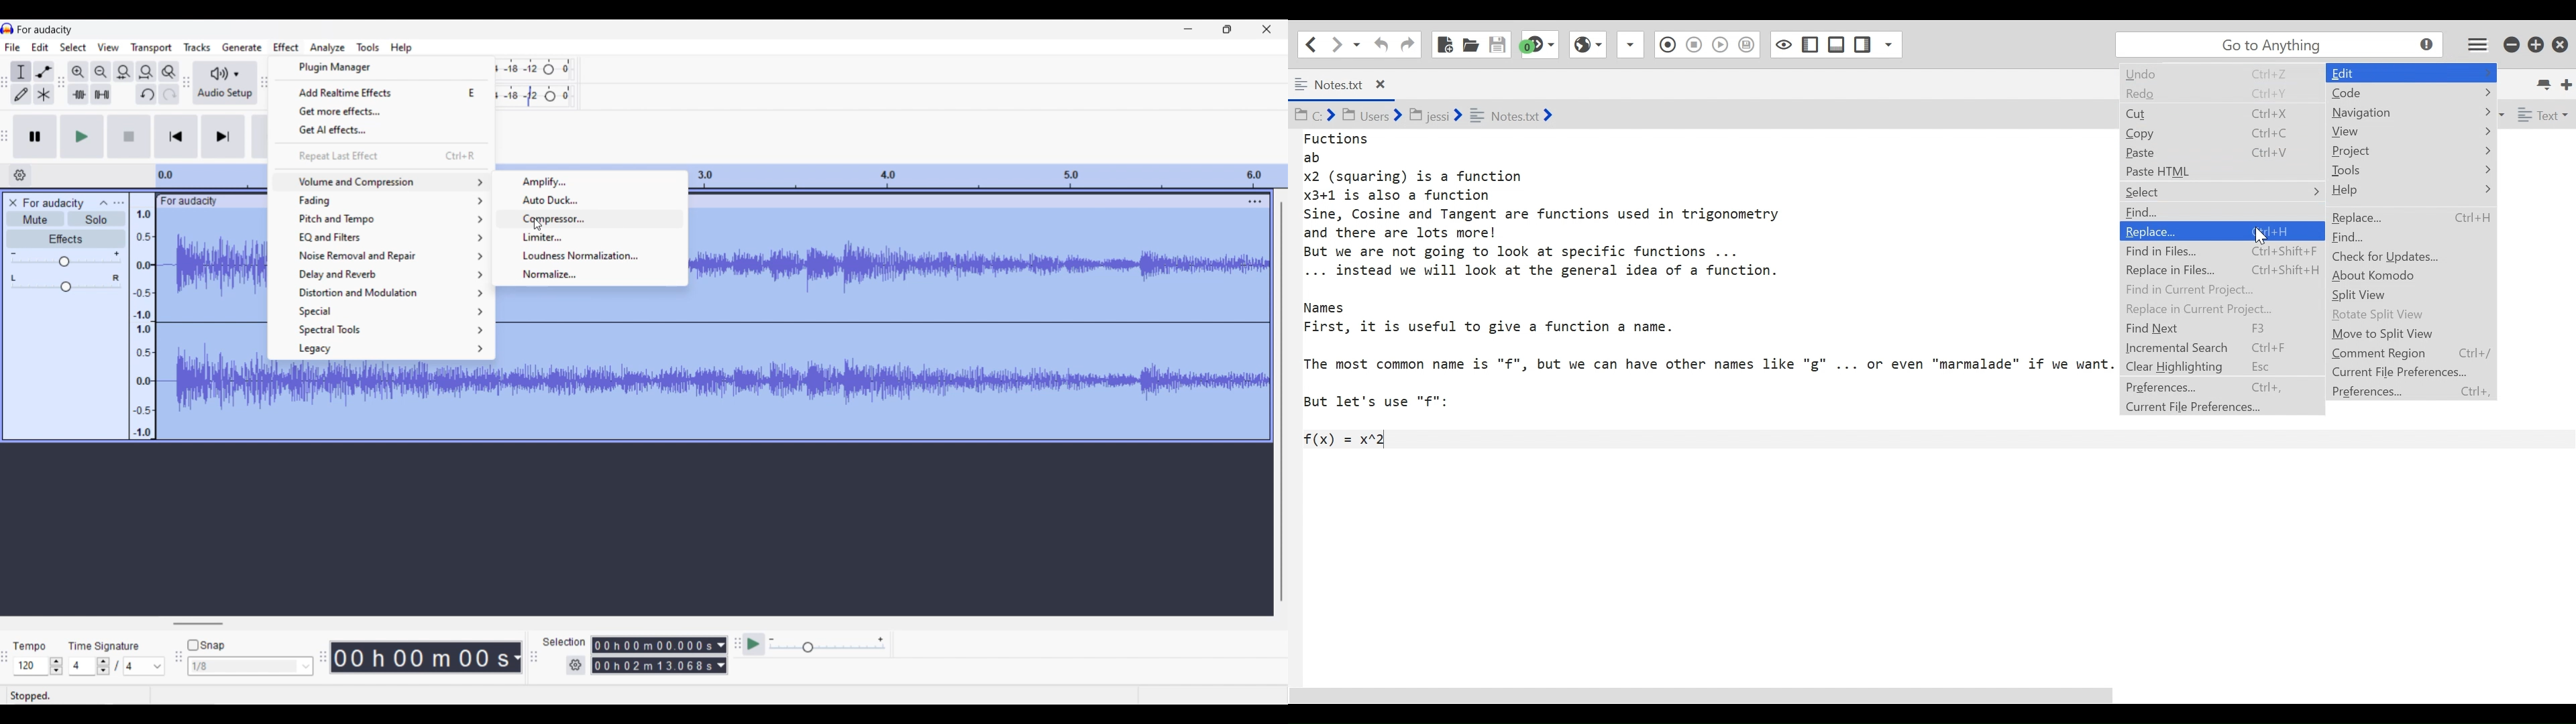 The height and width of the screenshot is (728, 2576). What do you see at coordinates (47, 239) in the screenshot?
I see `Effects` at bounding box center [47, 239].